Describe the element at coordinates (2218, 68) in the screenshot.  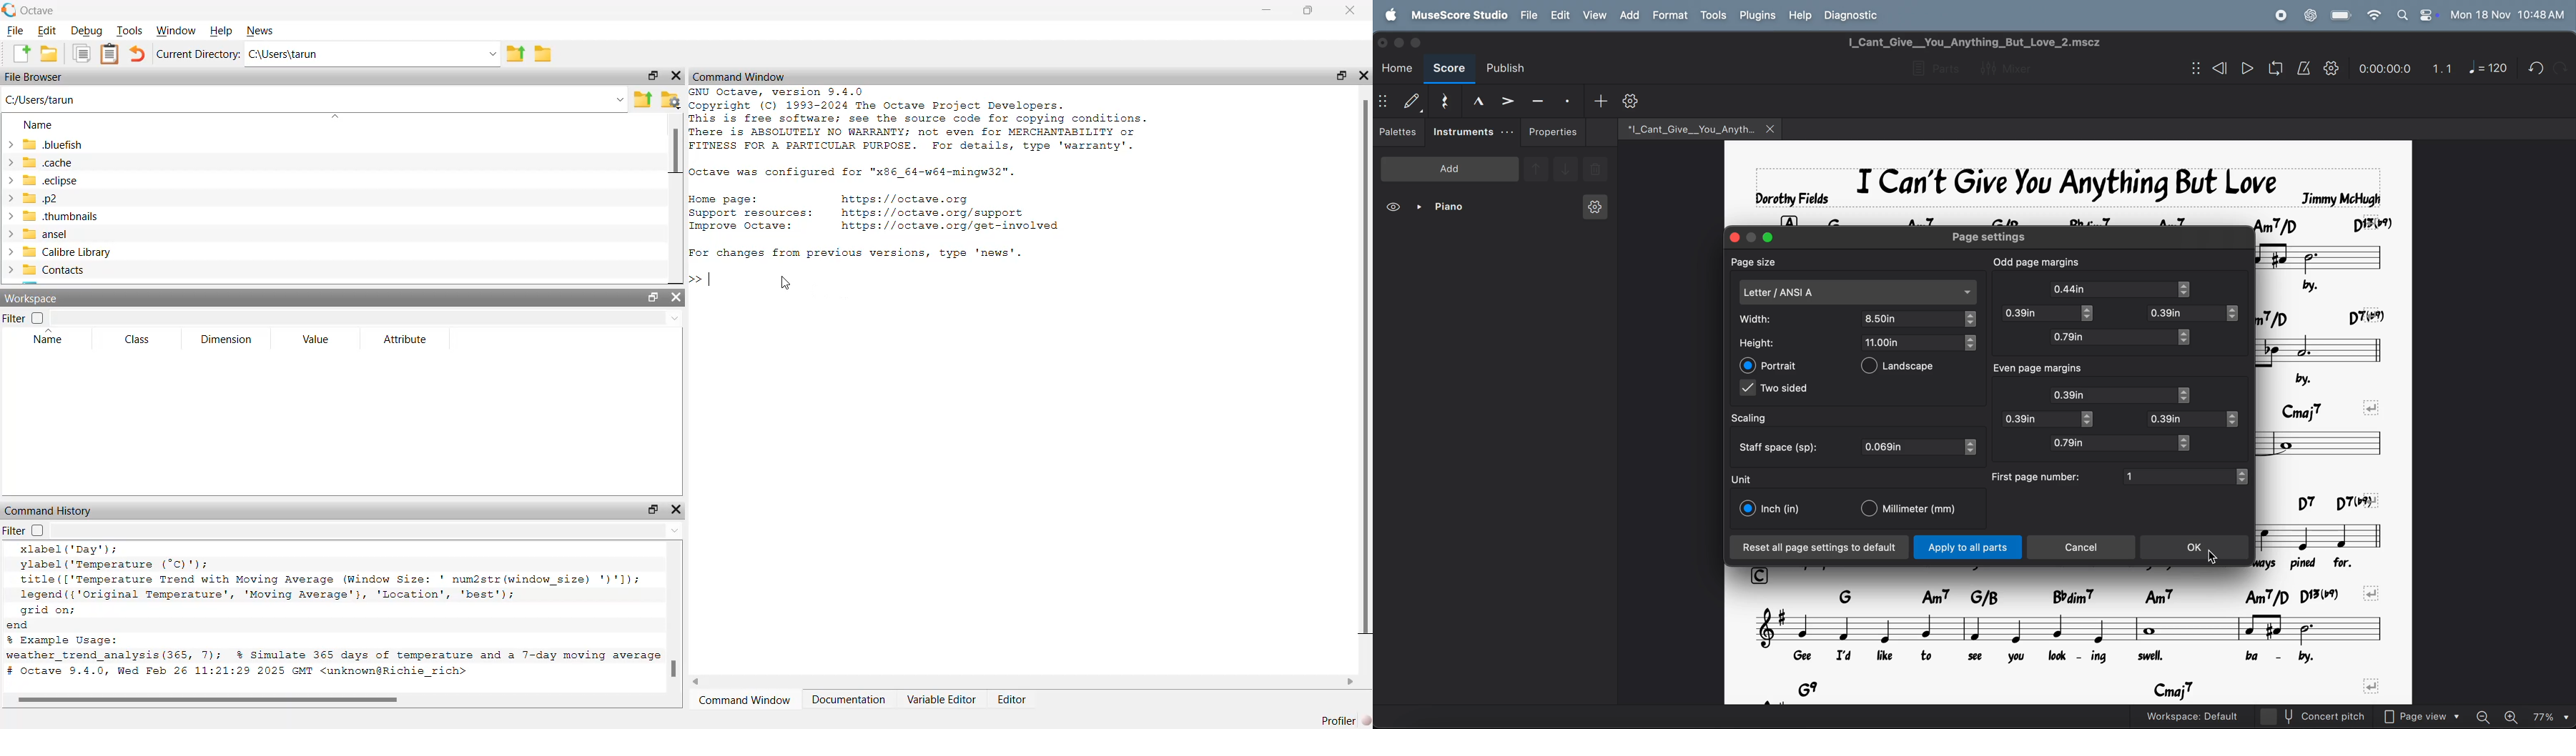
I see `rewind` at that location.